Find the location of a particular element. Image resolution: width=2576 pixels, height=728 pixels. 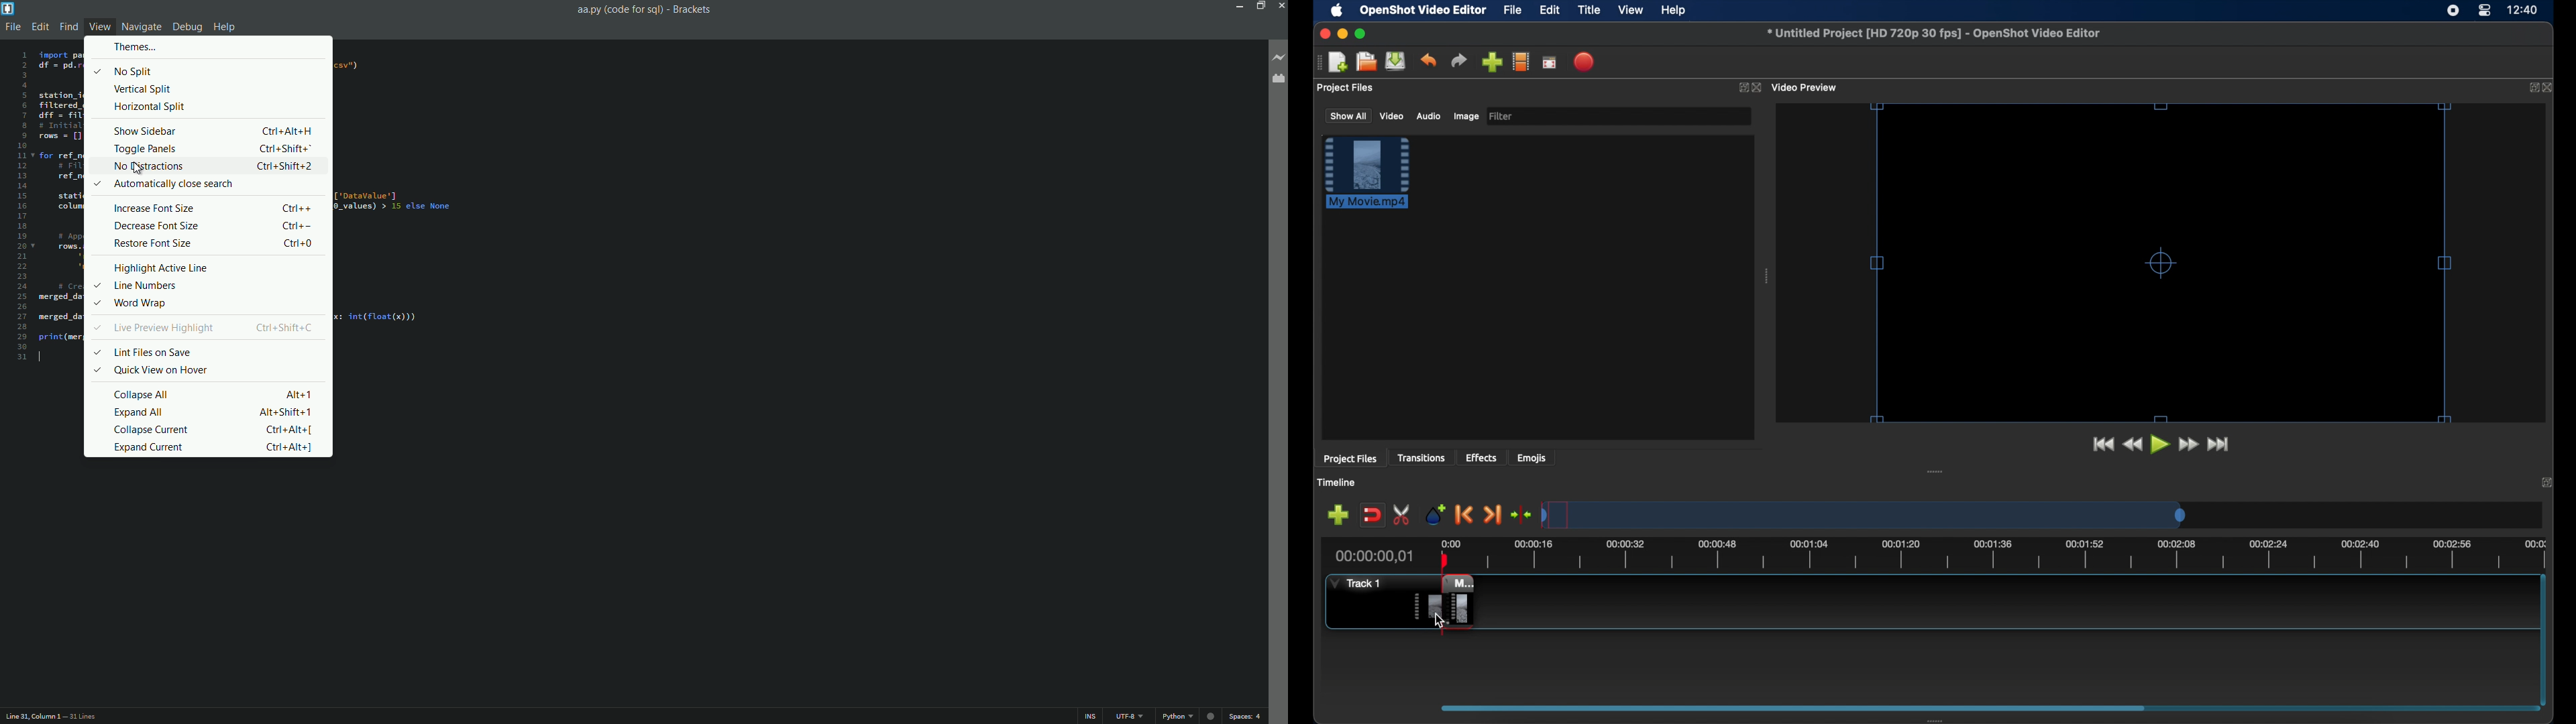

play button is located at coordinates (2161, 445).